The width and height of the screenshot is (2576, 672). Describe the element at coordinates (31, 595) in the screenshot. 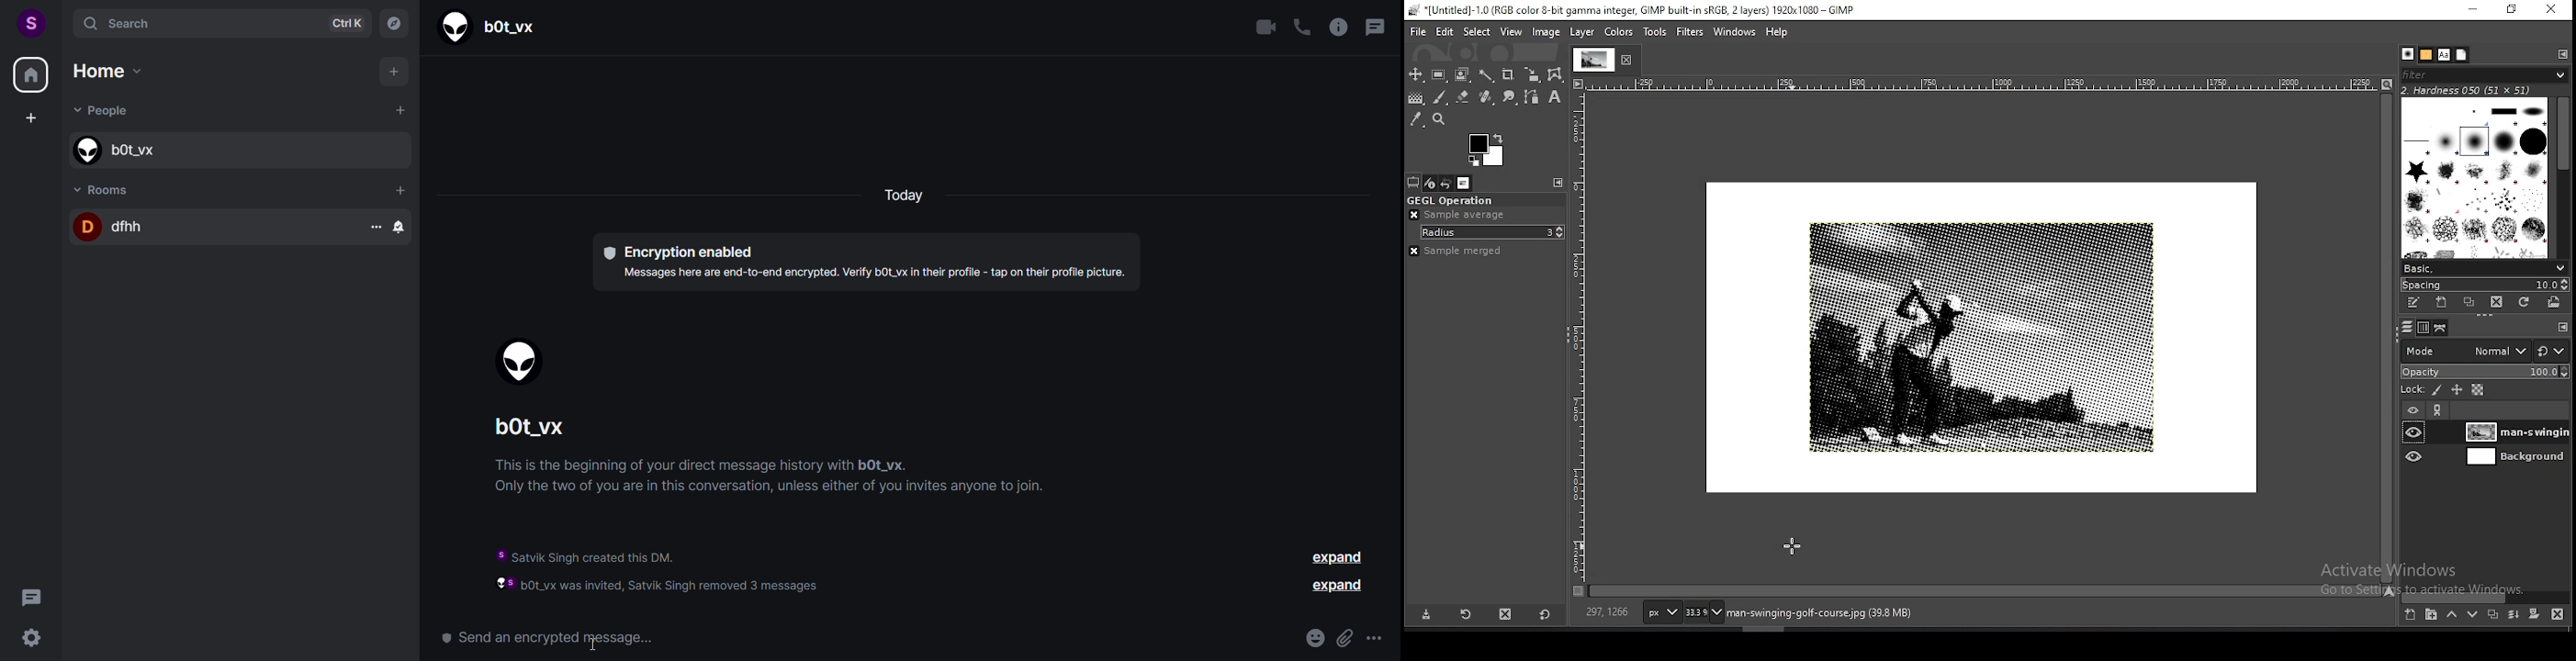

I see `threads` at that location.